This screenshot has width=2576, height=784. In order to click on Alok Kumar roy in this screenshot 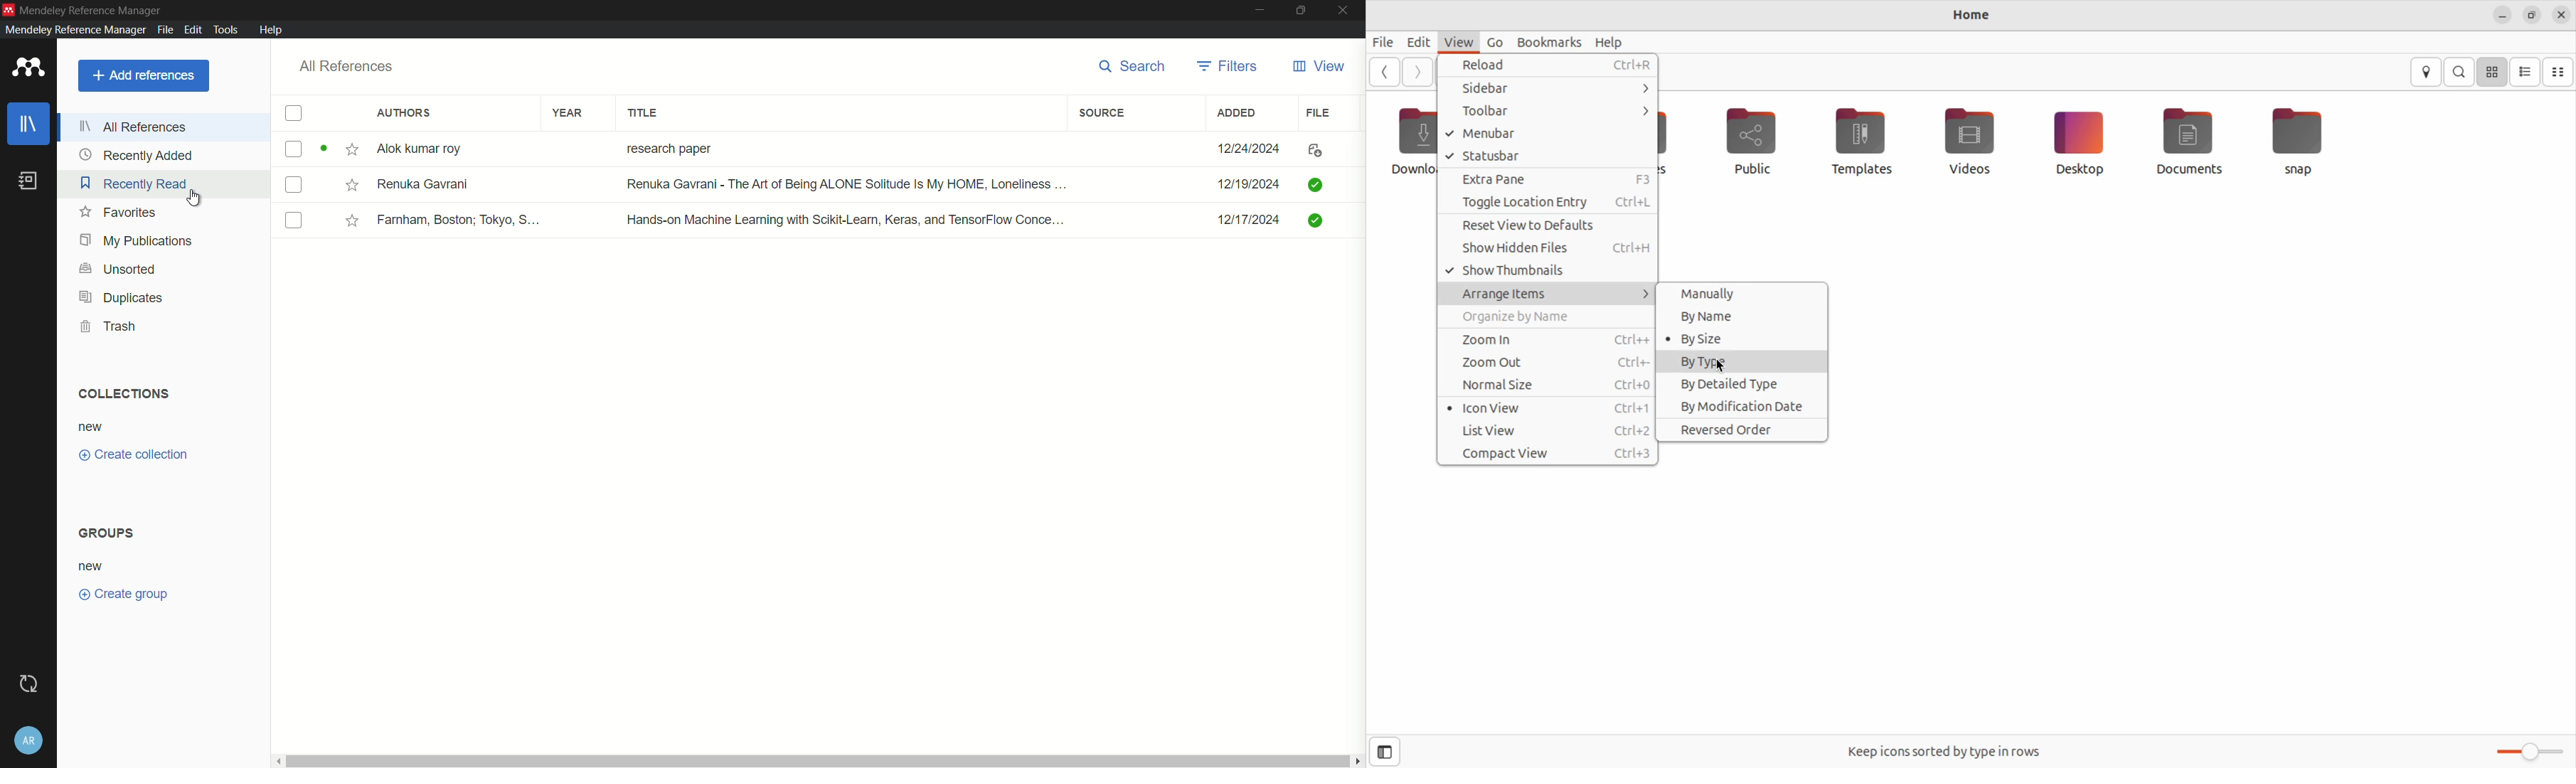, I will do `click(445, 149)`.